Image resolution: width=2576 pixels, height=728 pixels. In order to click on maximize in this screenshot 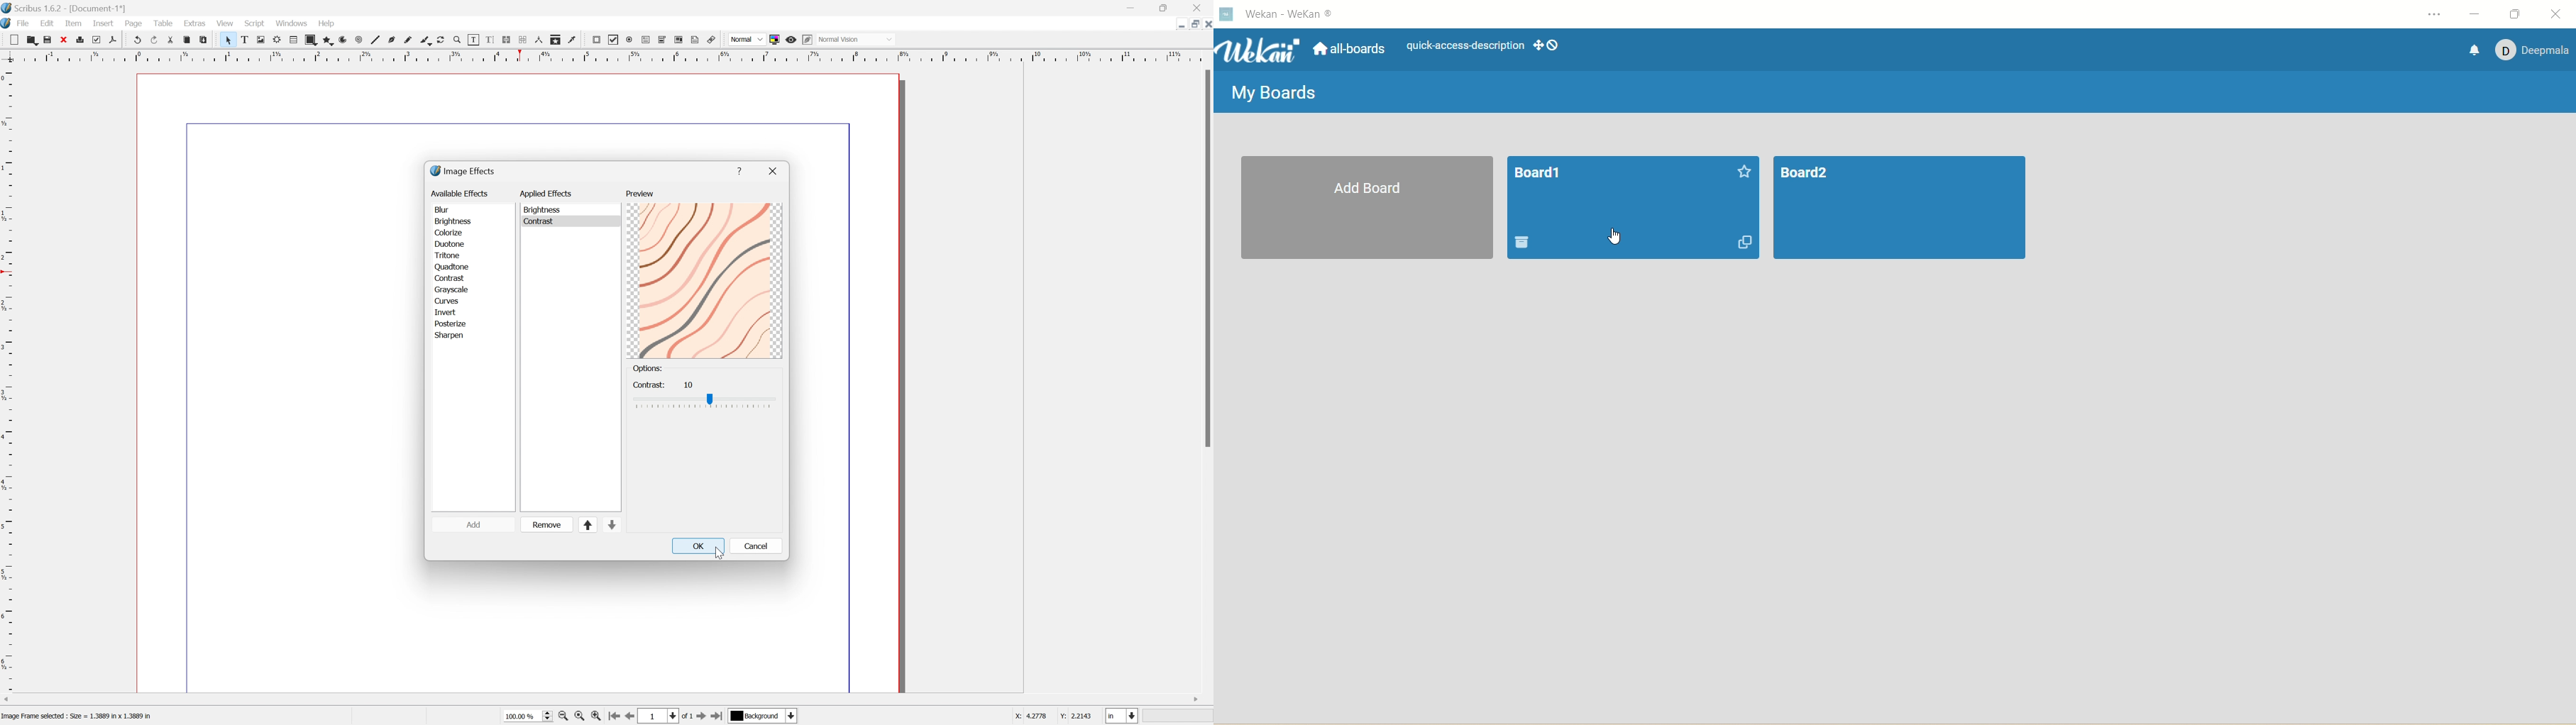, I will do `click(2514, 14)`.